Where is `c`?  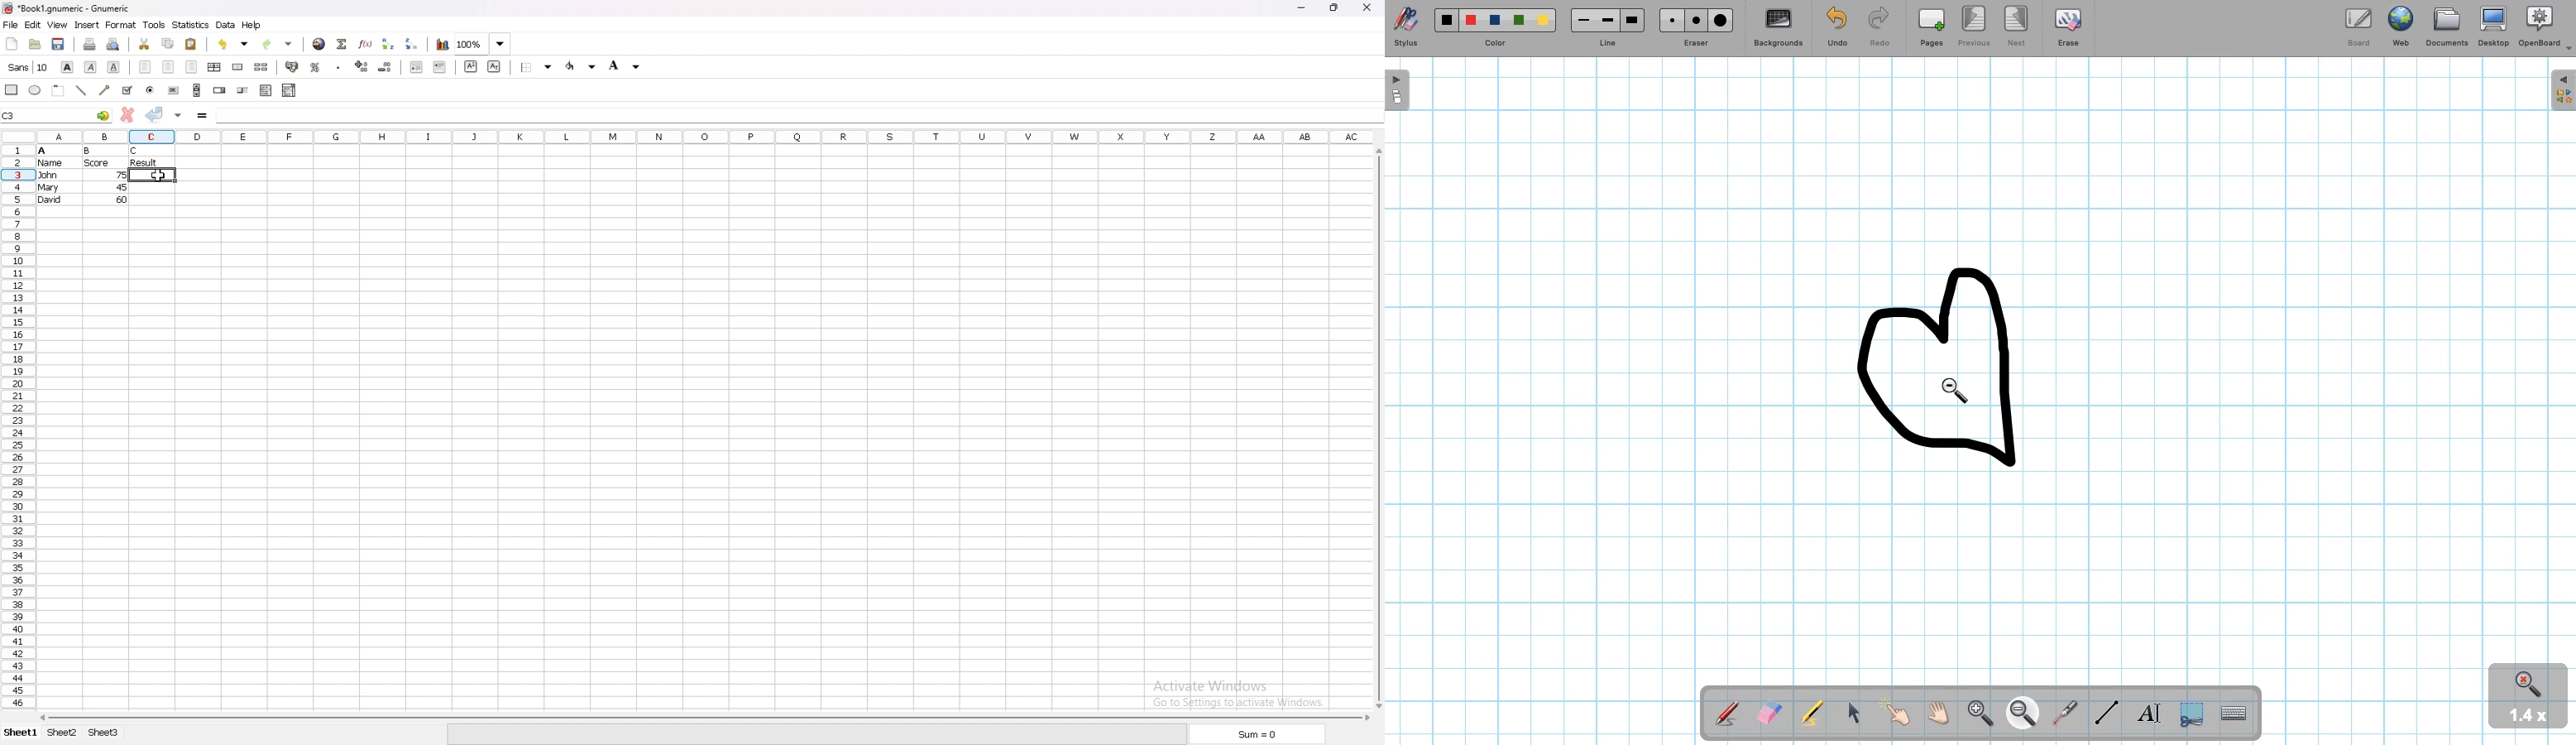 c is located at coordinates (136, 151).